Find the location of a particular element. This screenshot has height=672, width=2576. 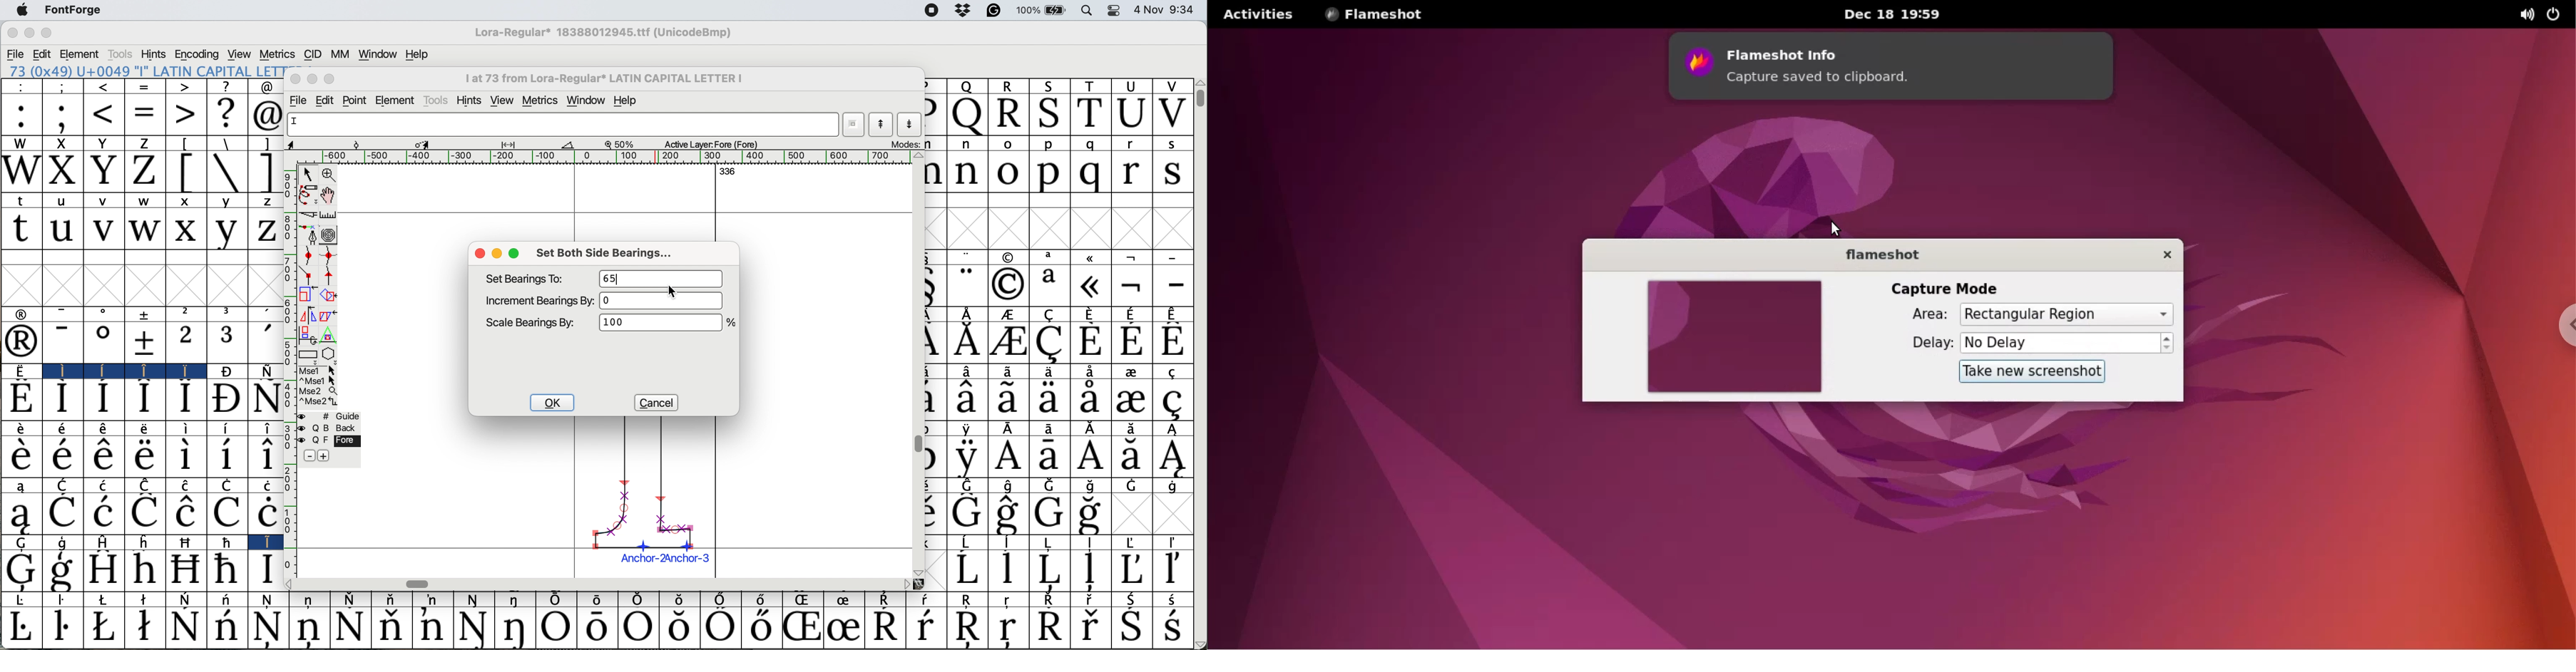

Symbol is located at coordinates (721, 598).